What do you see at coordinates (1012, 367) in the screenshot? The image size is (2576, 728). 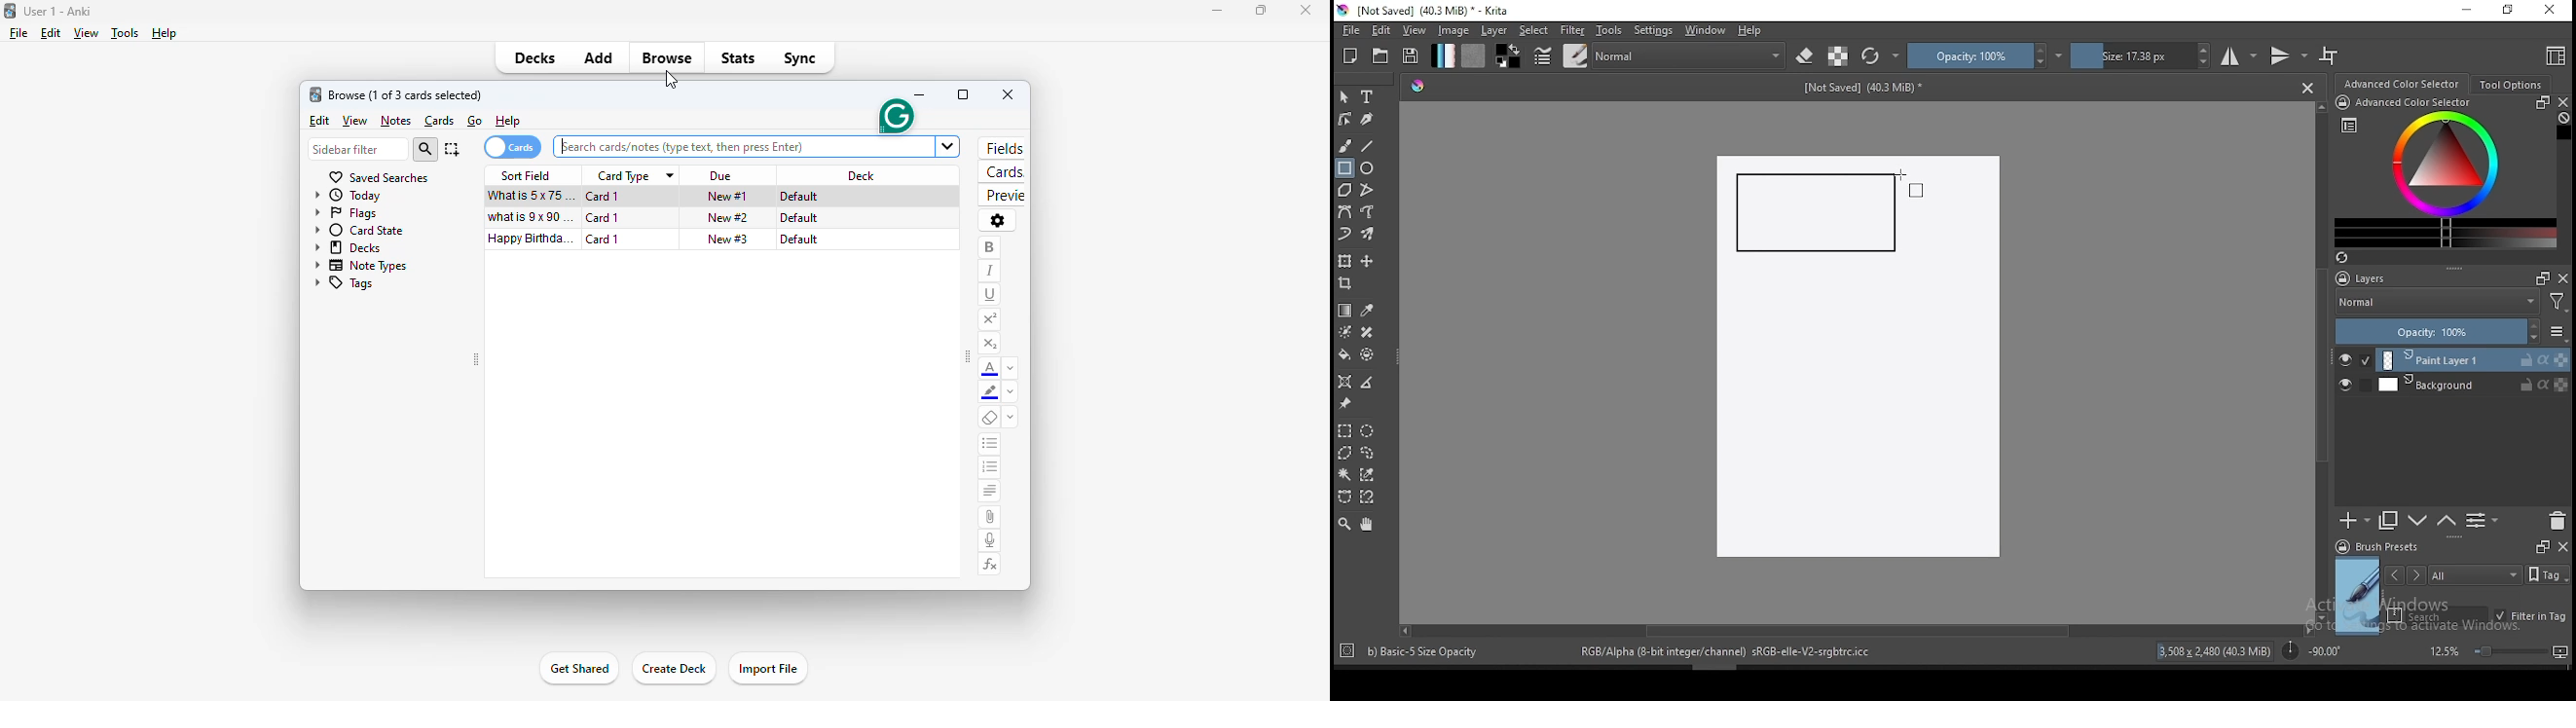 I see `change color` at bounding box center [1012, 367].